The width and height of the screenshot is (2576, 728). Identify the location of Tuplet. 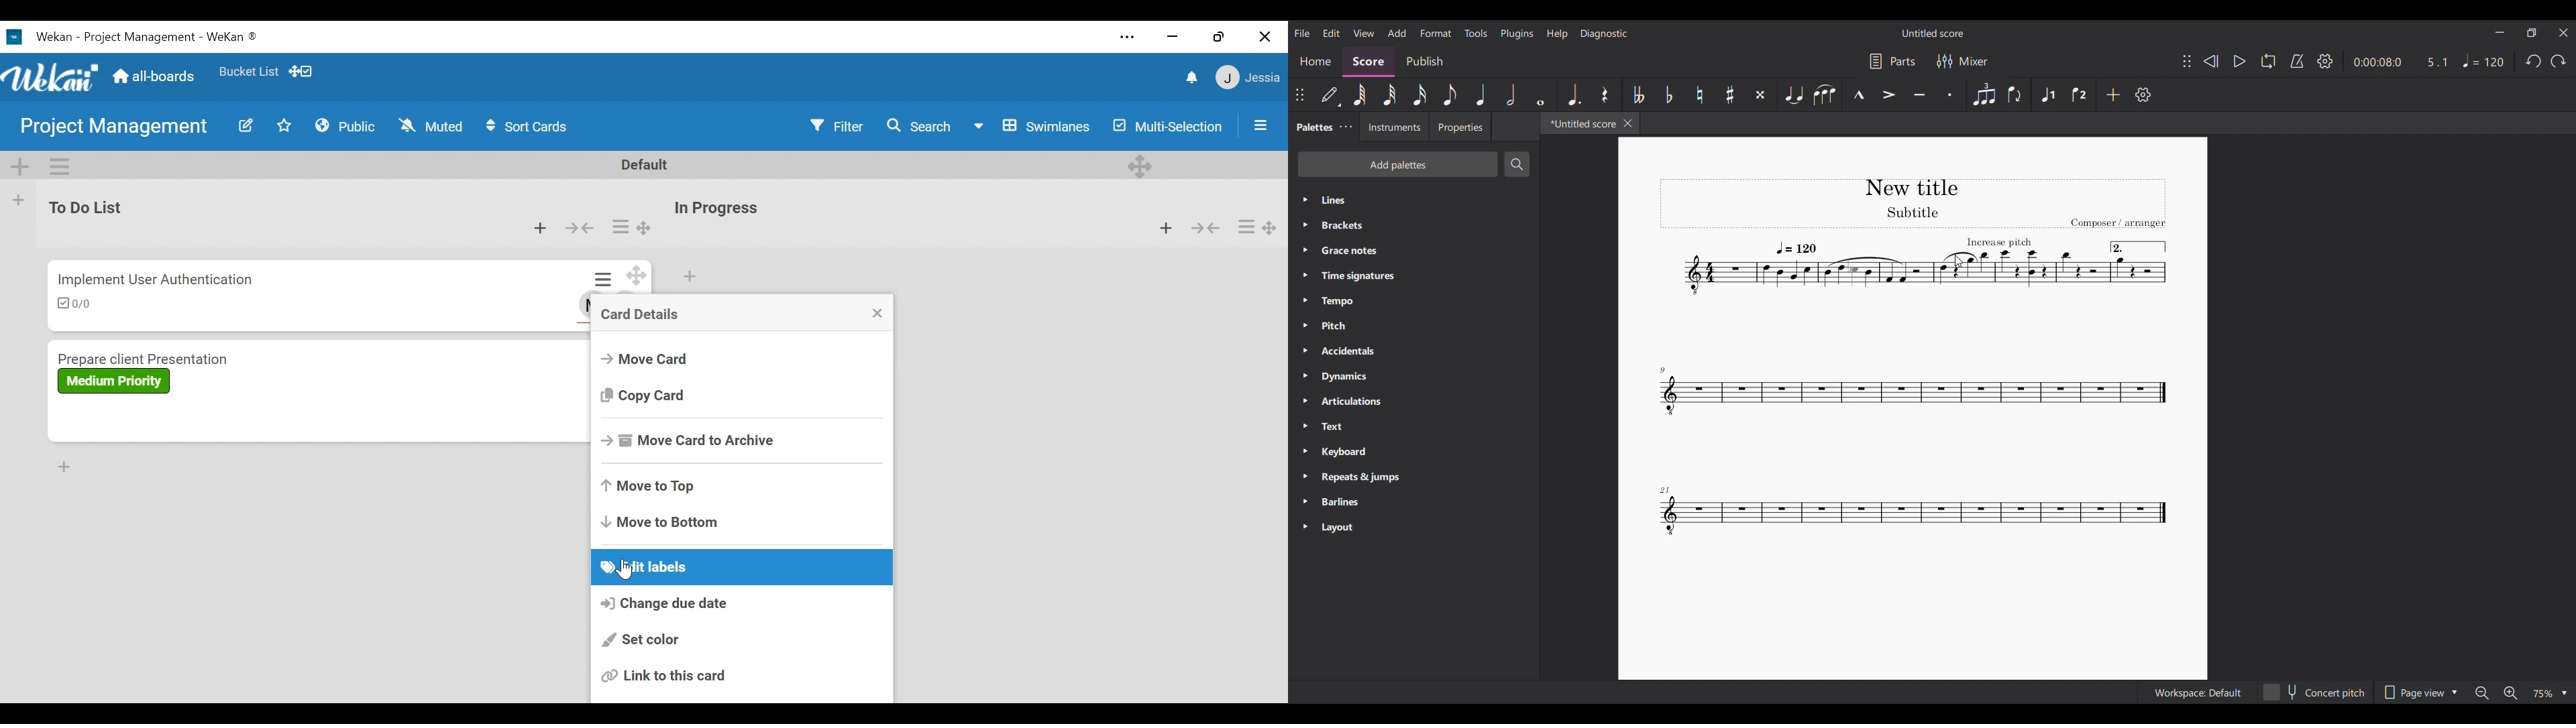
(1984, 94).